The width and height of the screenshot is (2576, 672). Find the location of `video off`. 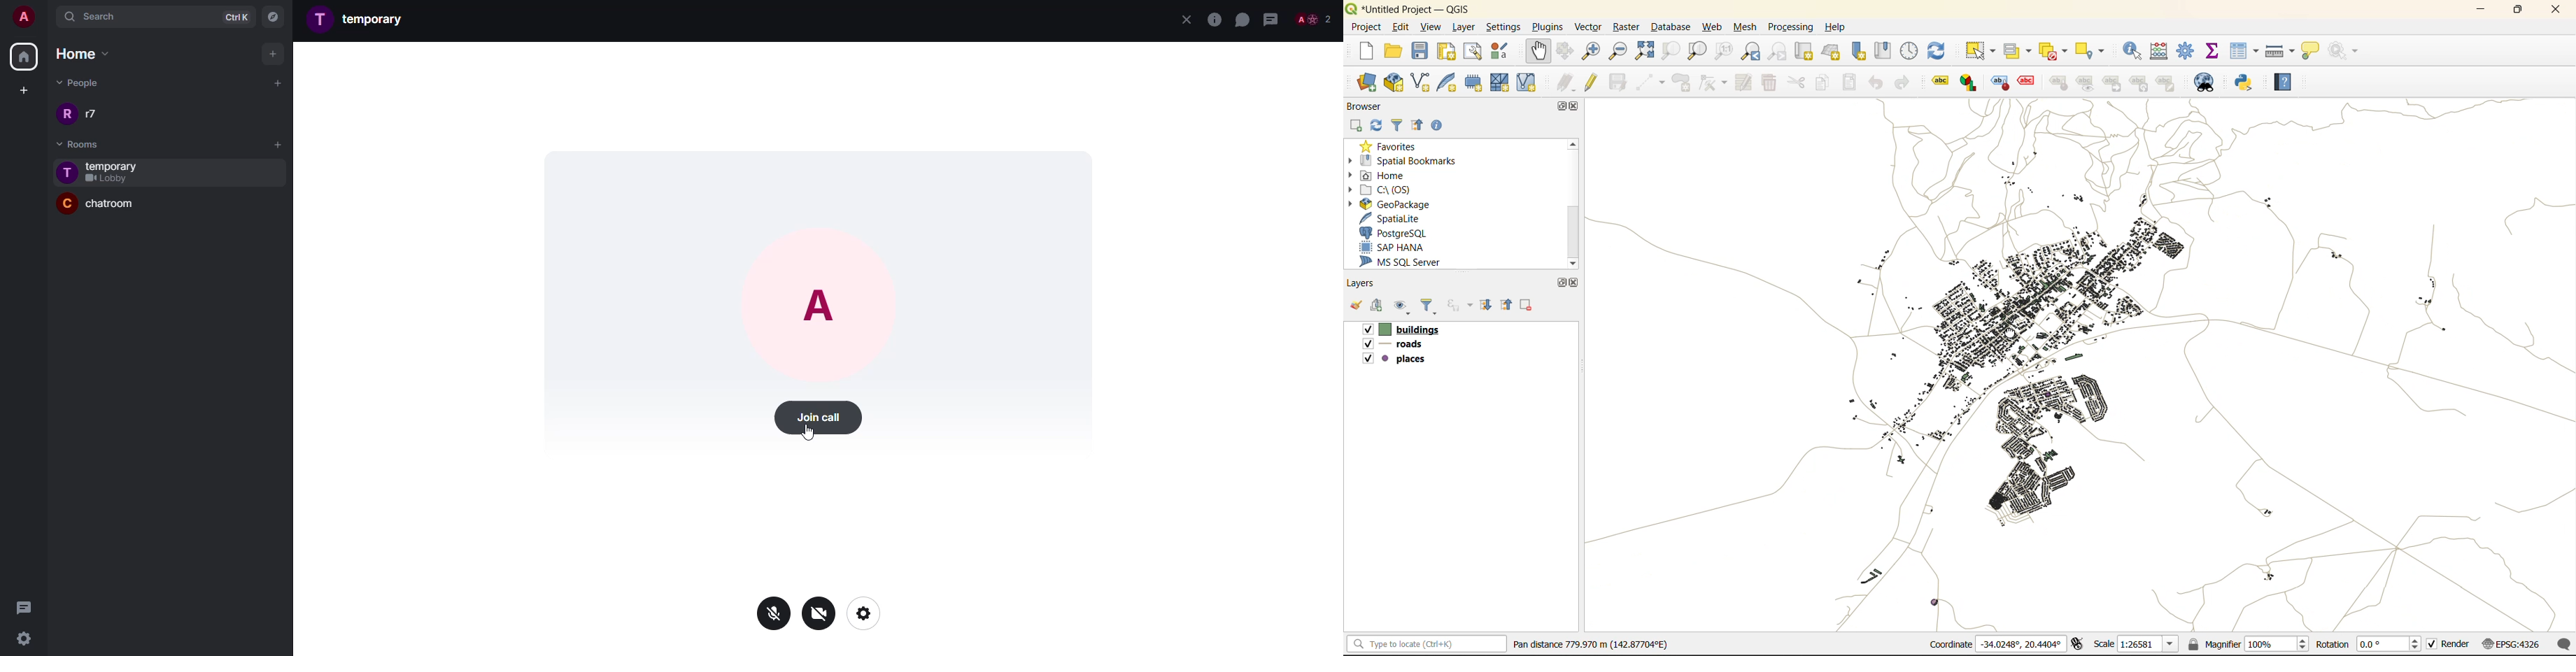

video off is located at coordinates (819, 613).